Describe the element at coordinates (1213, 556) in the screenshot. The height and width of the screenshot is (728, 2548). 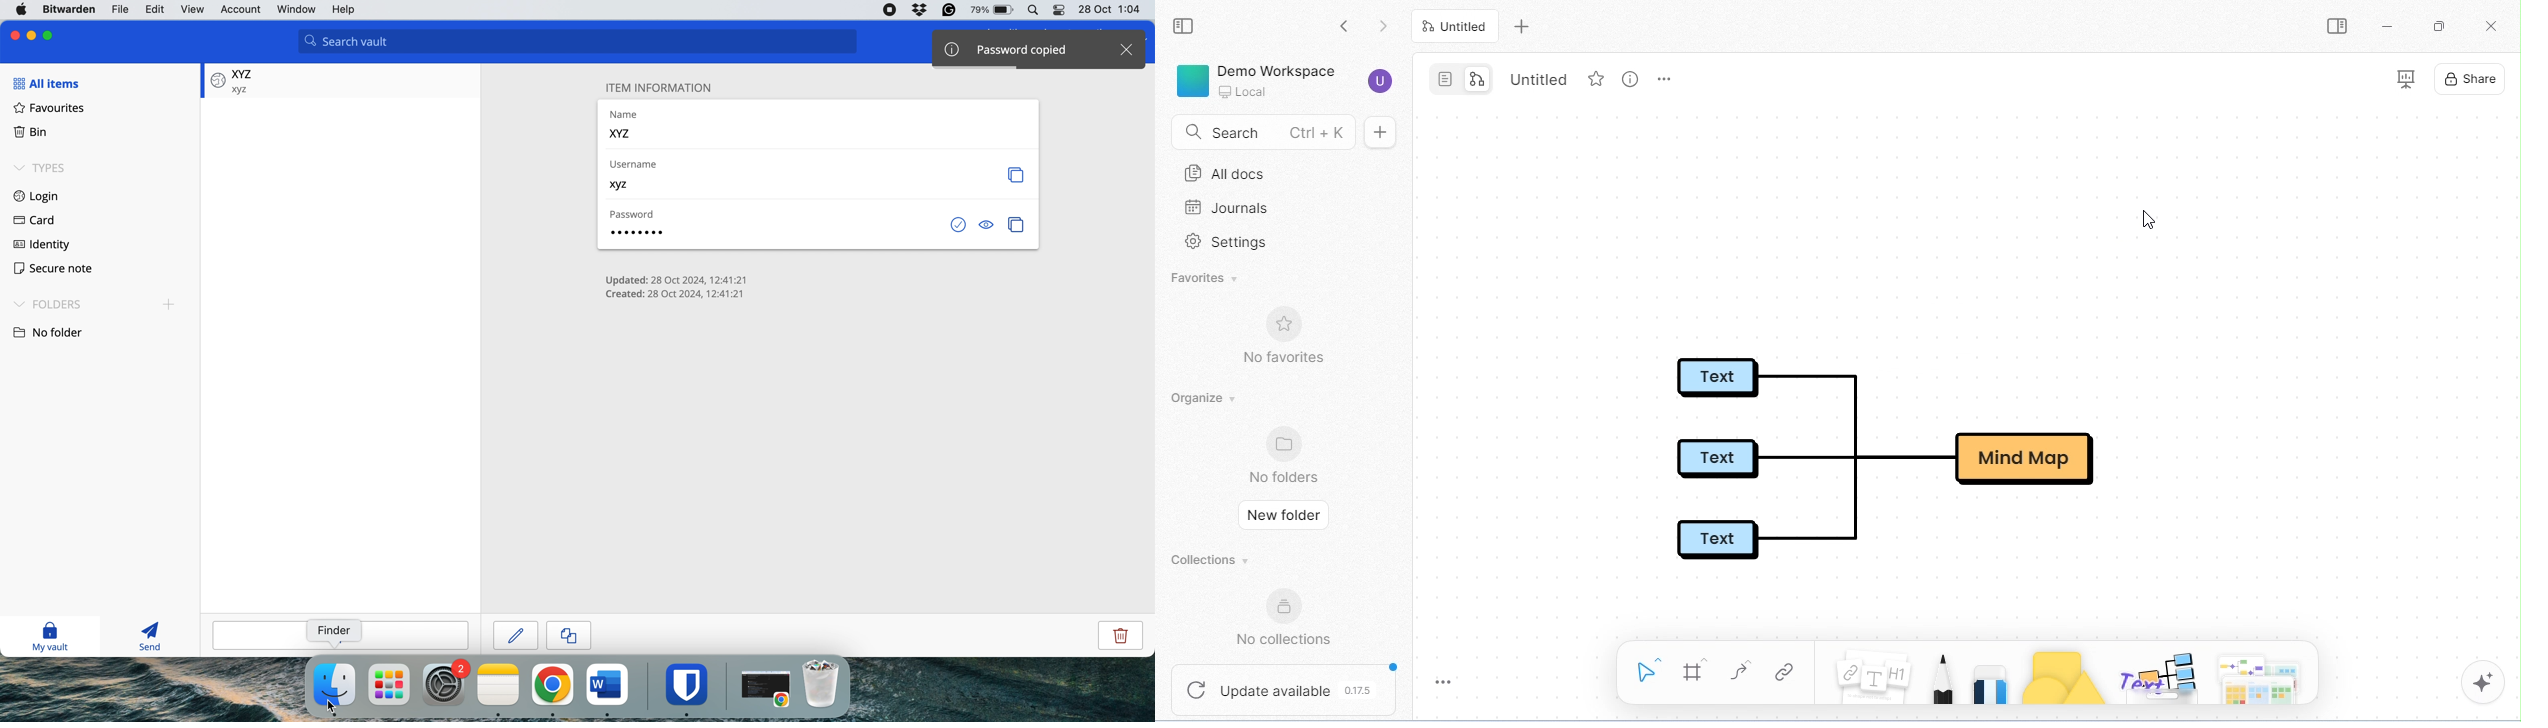
I see `collections` at that location.